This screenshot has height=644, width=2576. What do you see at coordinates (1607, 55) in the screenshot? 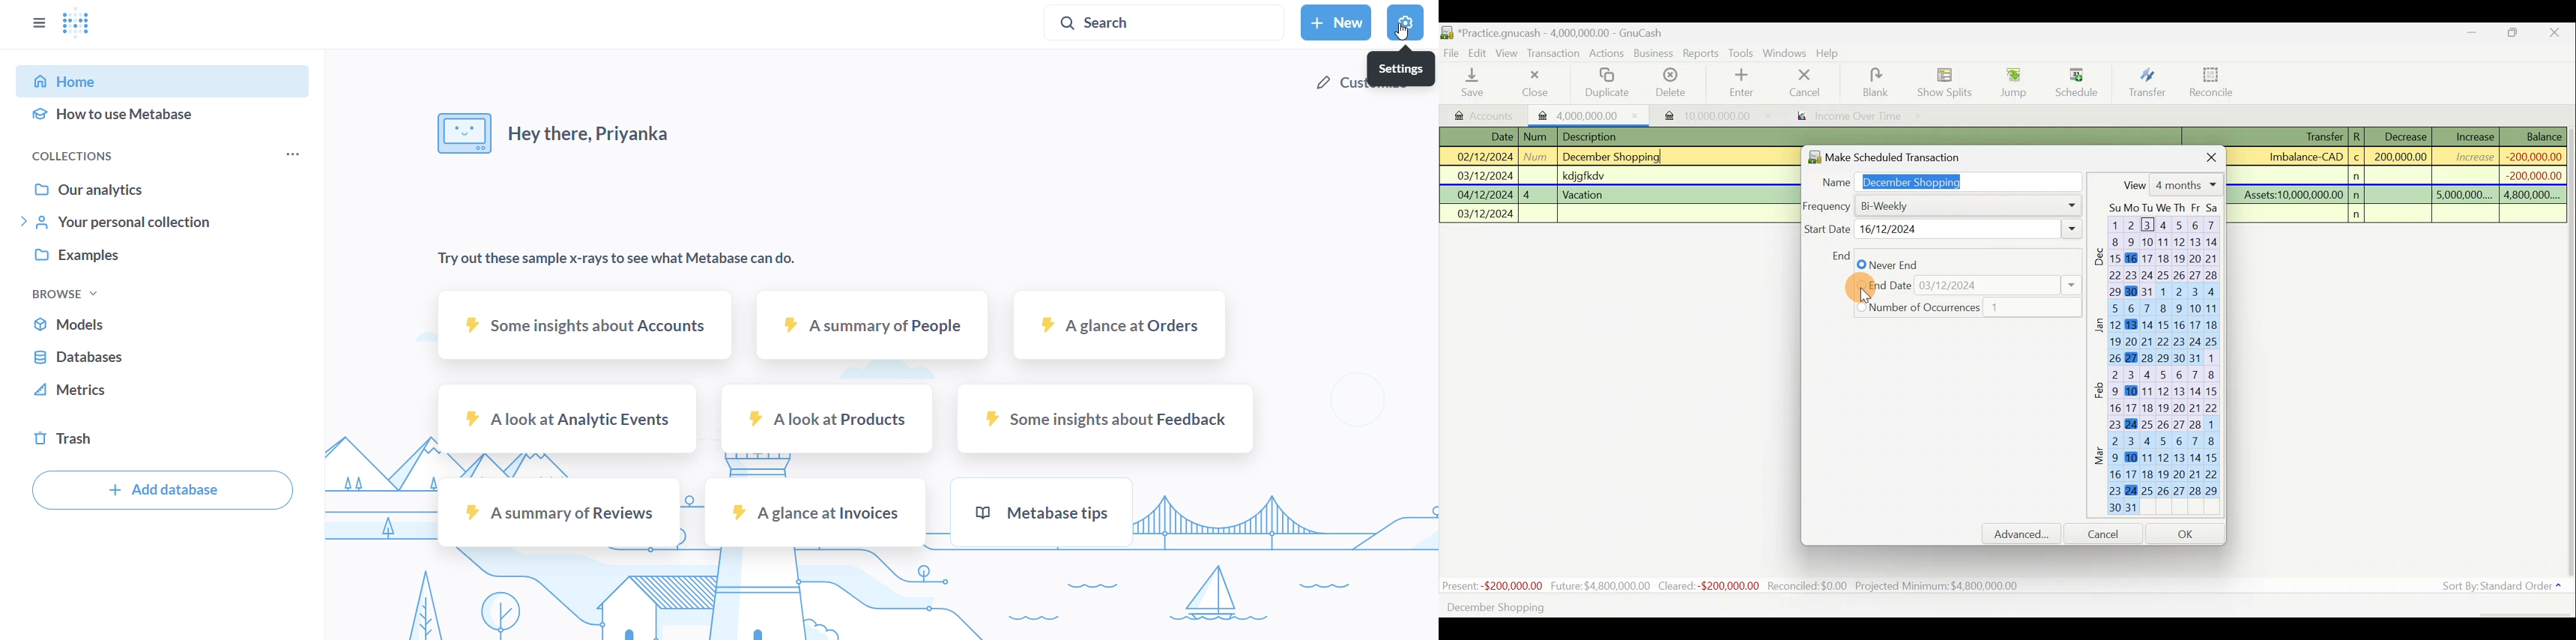
I see `Actions` at bounding box center [1607, 55].